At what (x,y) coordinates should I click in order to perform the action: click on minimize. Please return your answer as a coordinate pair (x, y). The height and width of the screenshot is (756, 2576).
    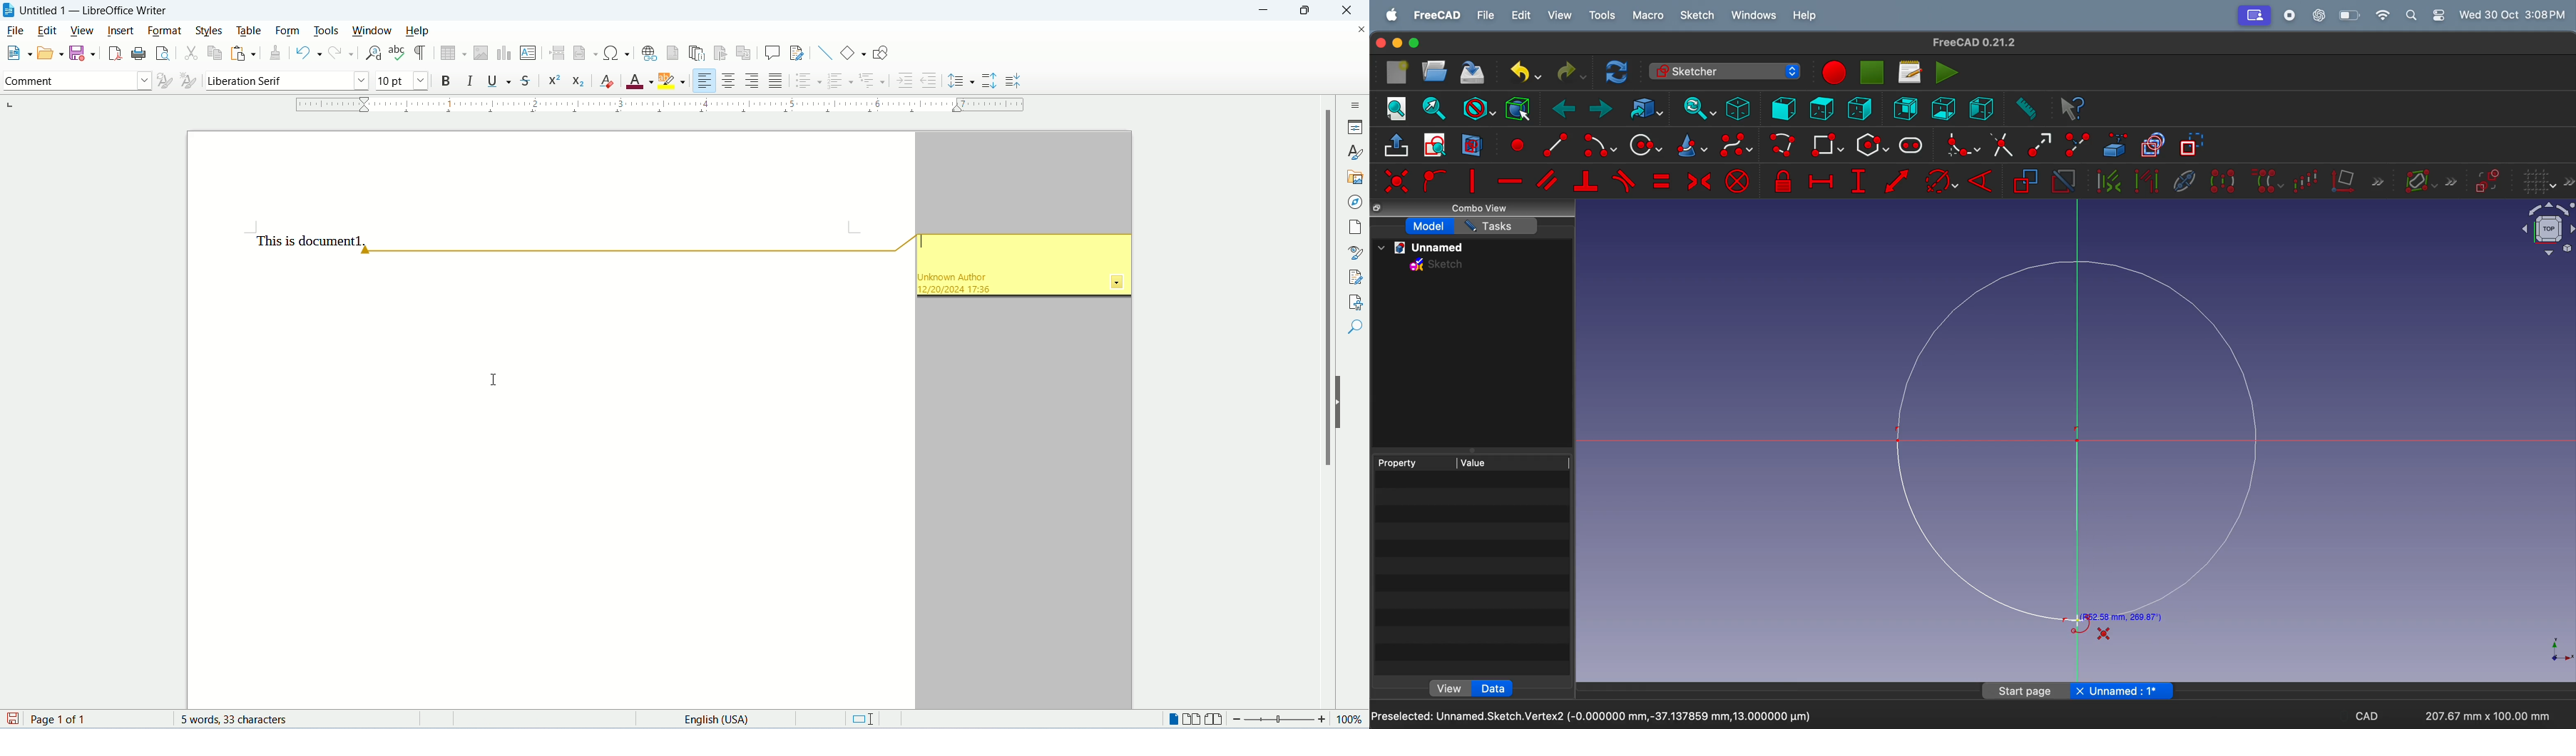
    Looking at the image, I should click on (1398, 43).